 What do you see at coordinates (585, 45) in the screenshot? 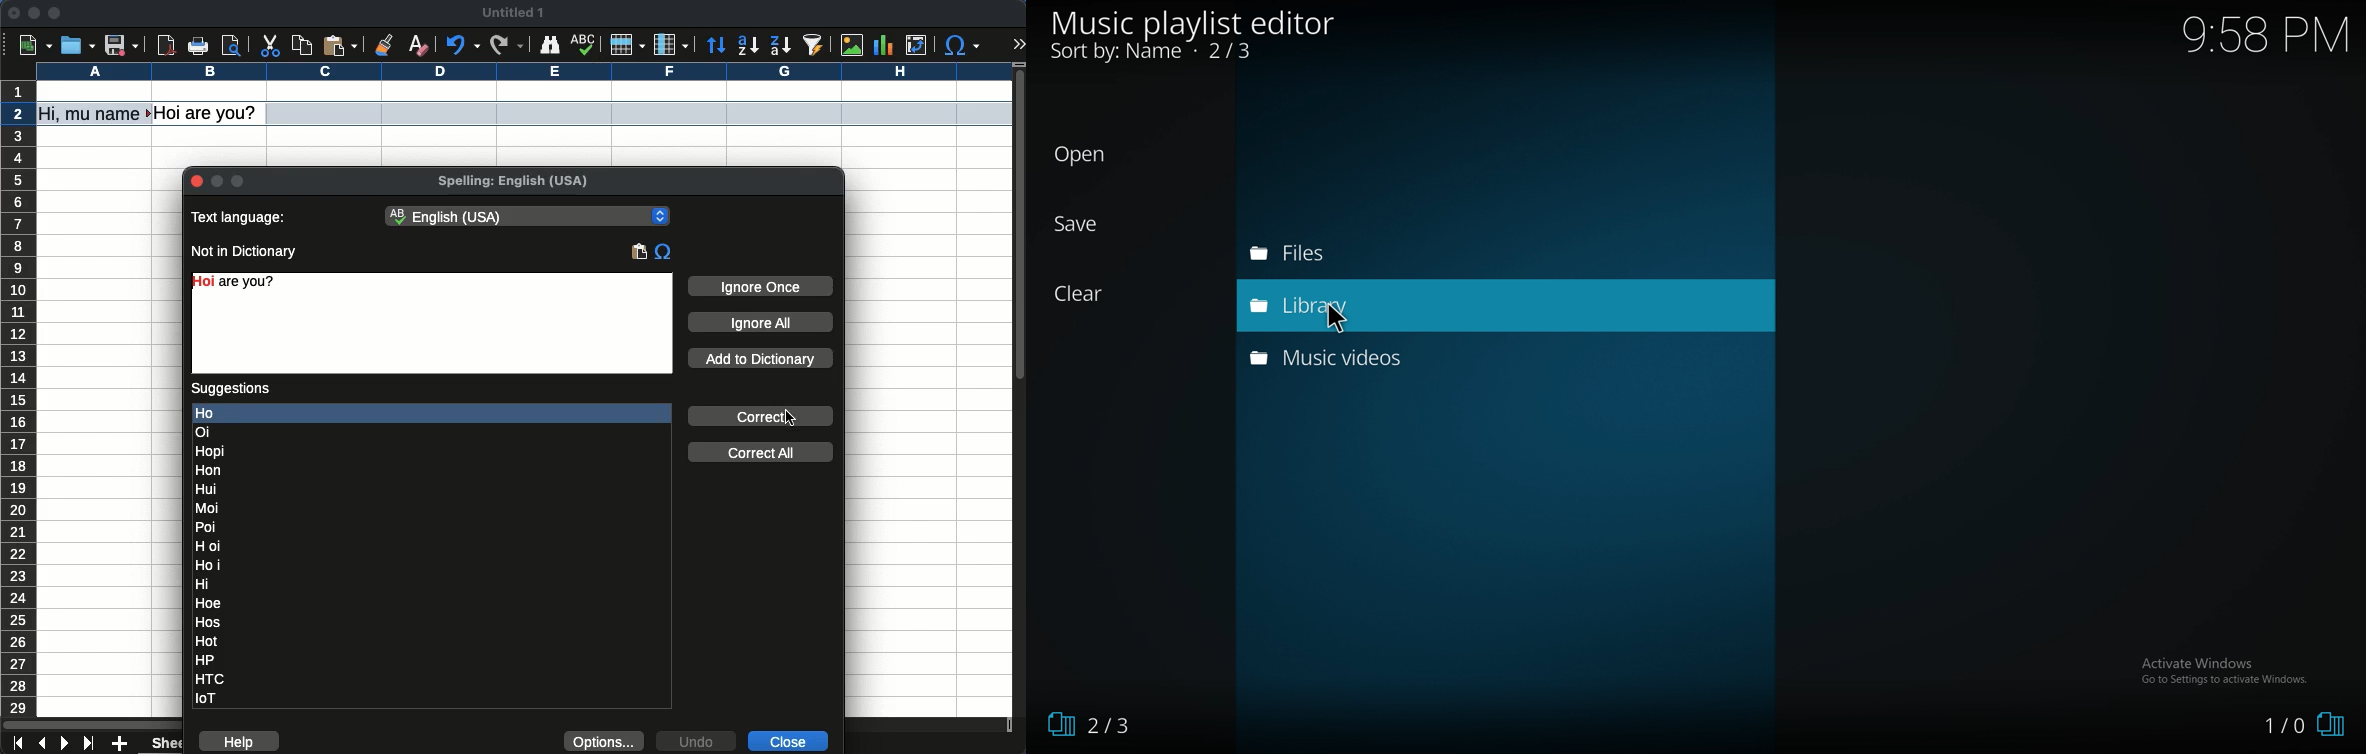
I see `spell check` at bounding box center [585, 45].